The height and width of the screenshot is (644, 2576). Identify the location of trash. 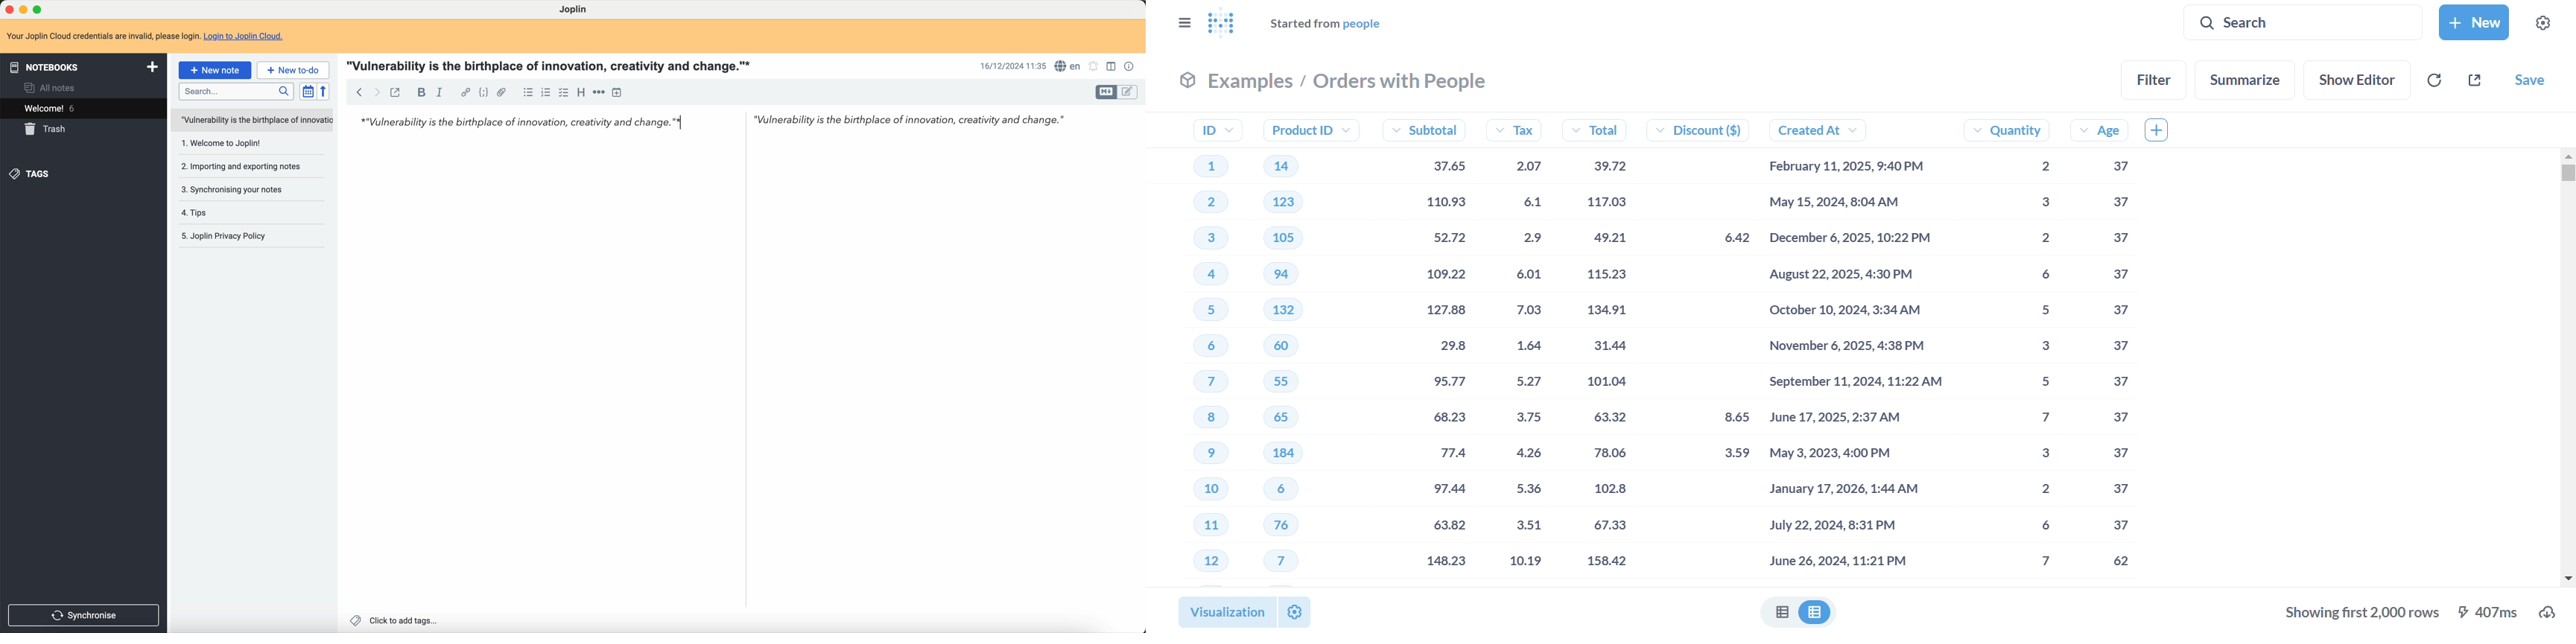
(47, 129).